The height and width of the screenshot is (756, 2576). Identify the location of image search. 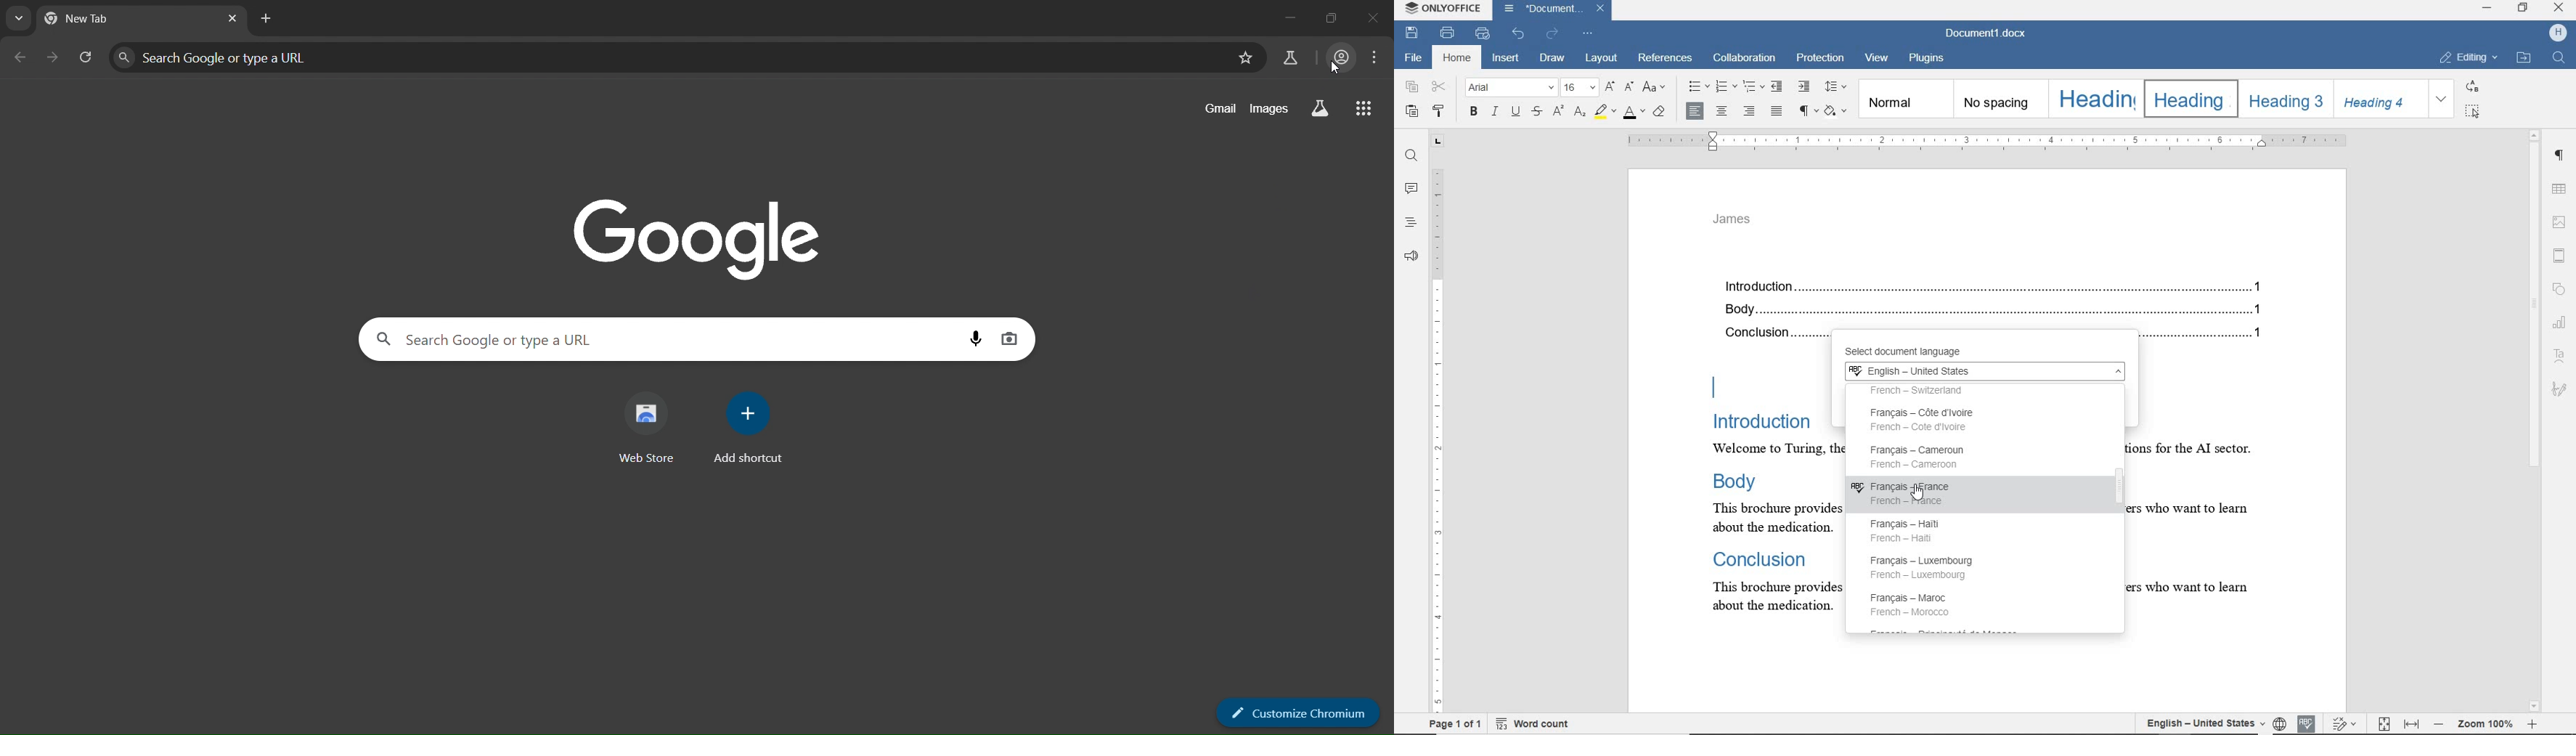
(1011, 342).